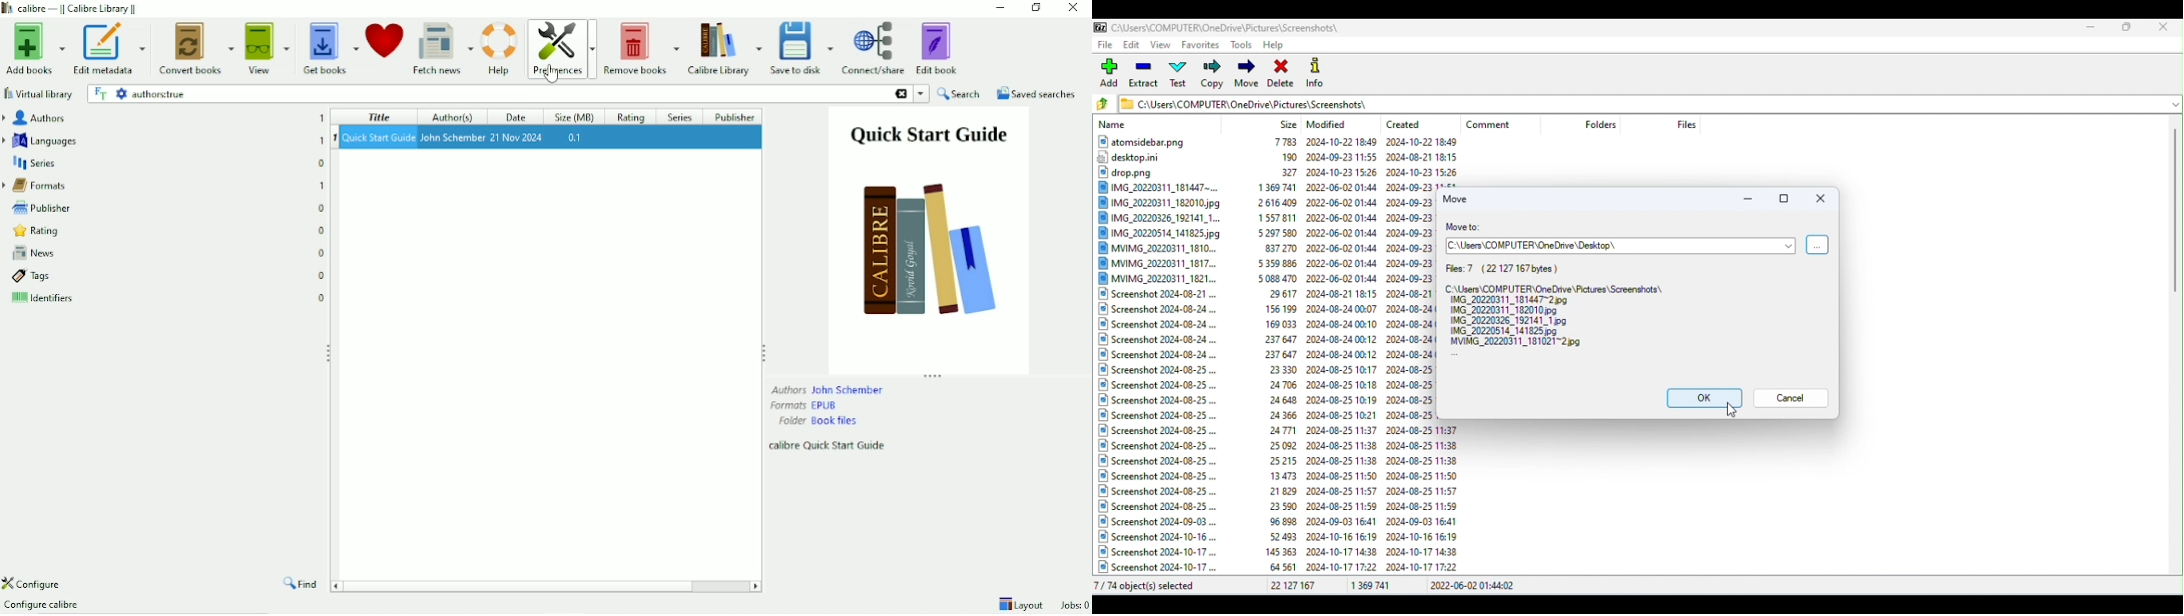 The image size is (2184, 616). I want to click on Delete, so click(1282, 72).